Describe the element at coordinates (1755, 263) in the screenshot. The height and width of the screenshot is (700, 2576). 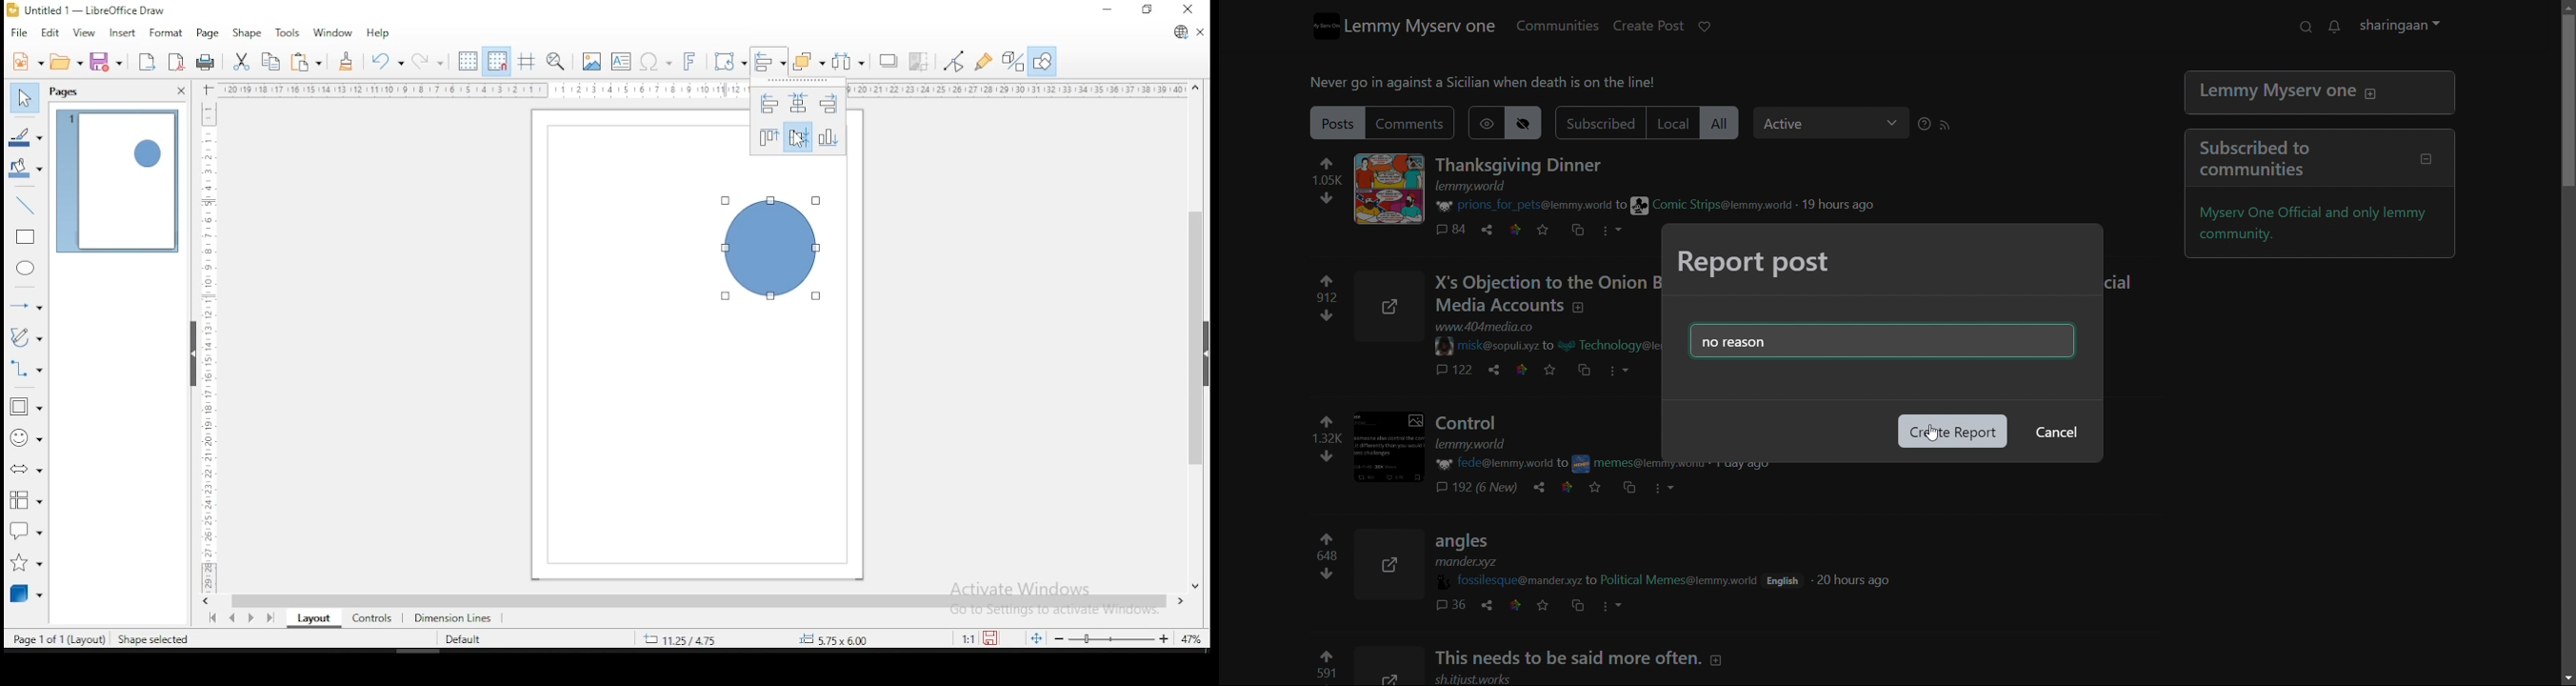
I see `report post dialogbox` at that location.